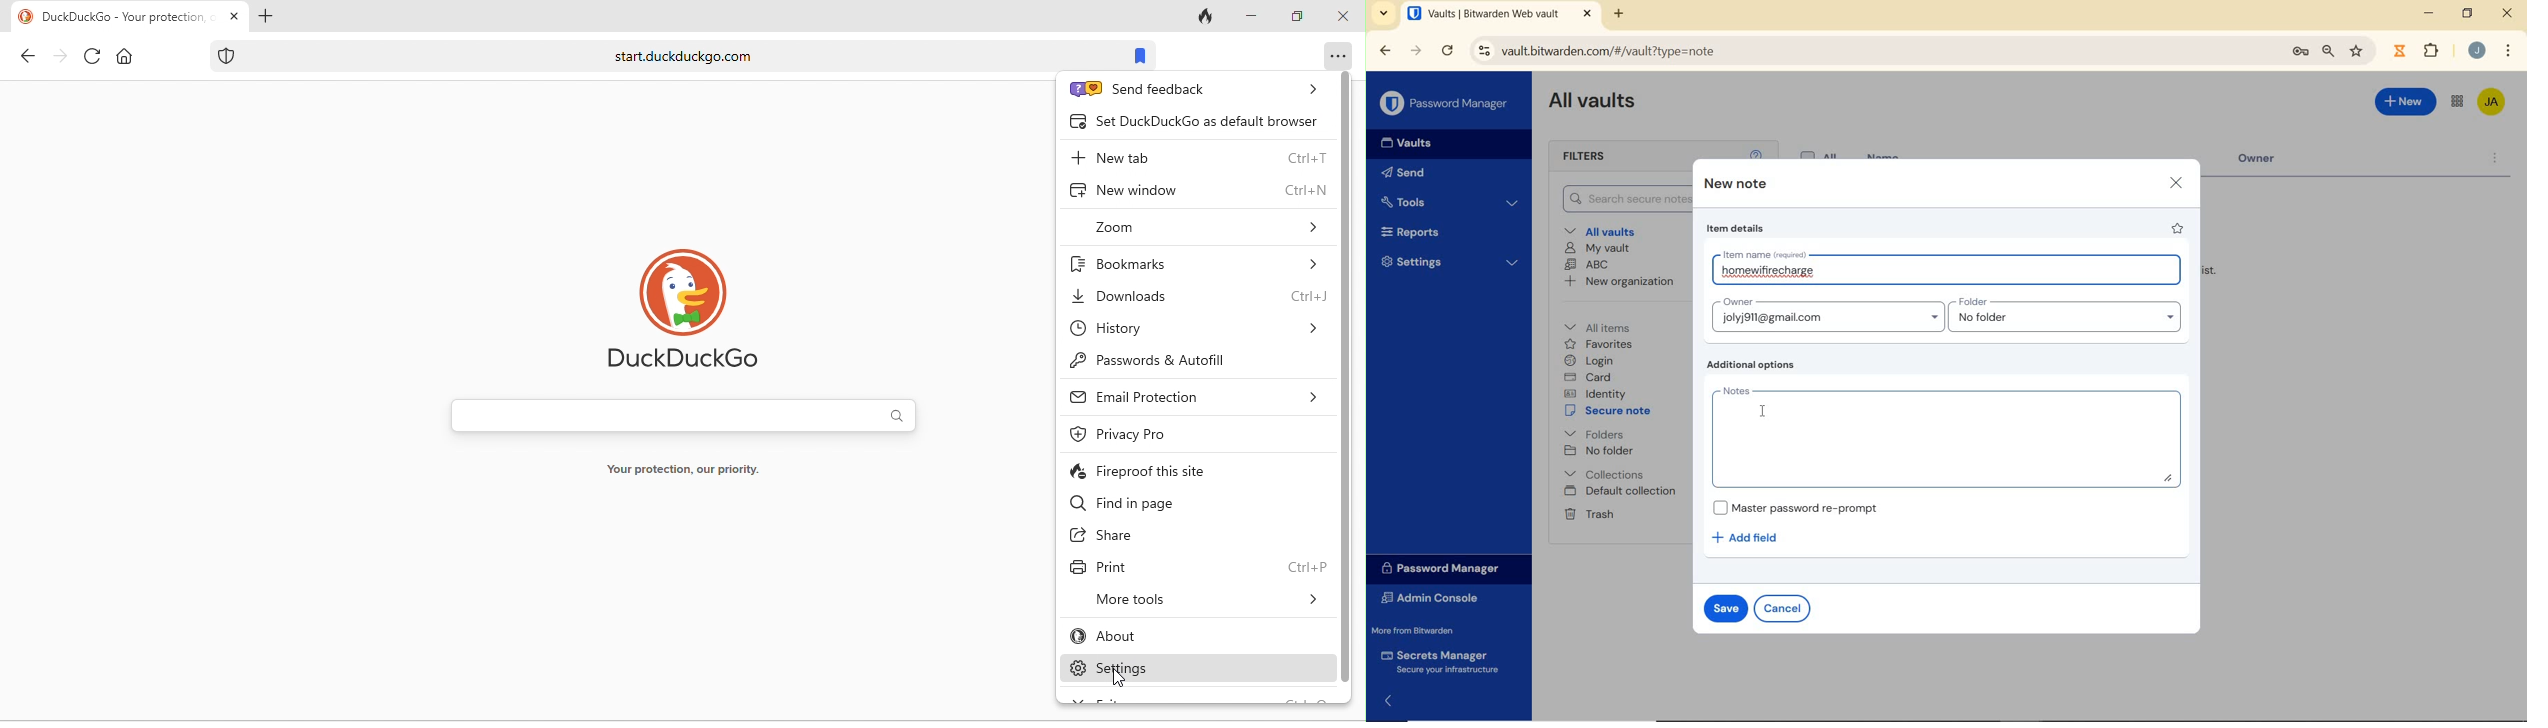 This screenshot has height=728, width=2548. I want to click on Trash, so click(1589, 514).